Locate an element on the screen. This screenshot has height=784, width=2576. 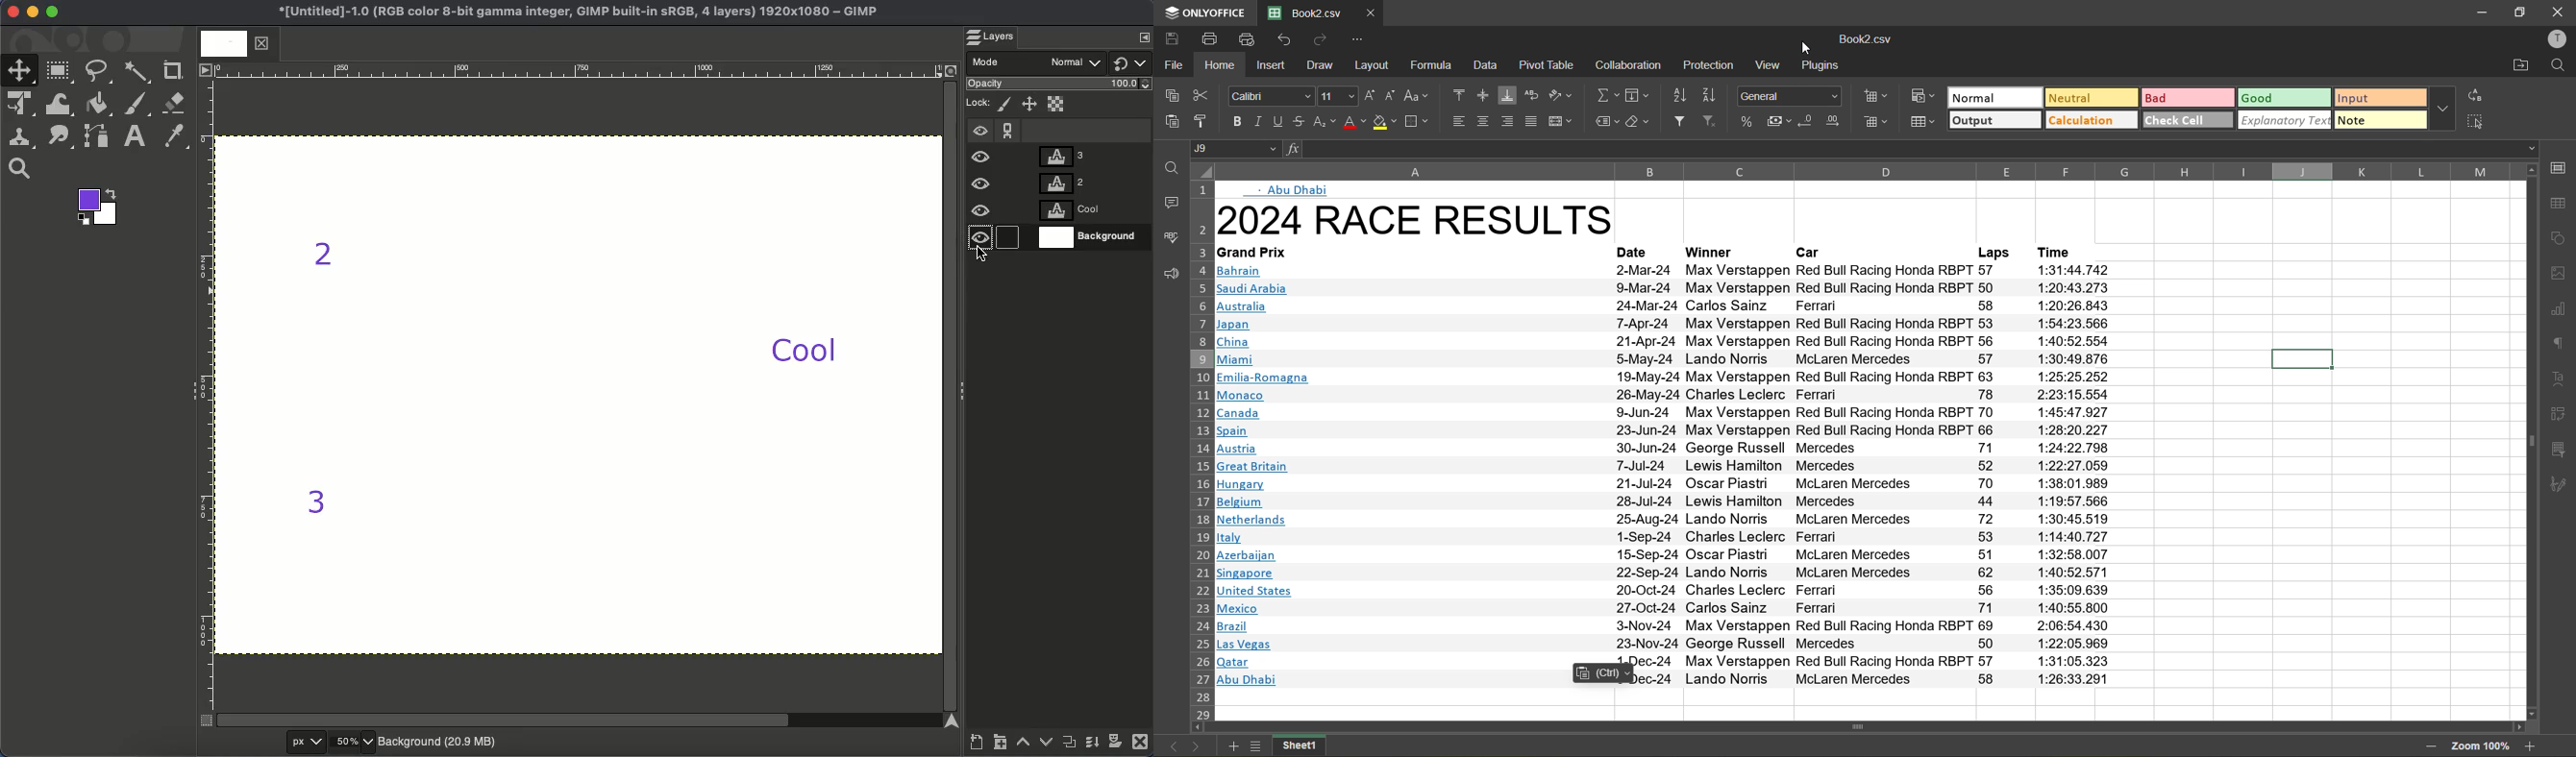
zoom in is located at coordinates (2533, 747).